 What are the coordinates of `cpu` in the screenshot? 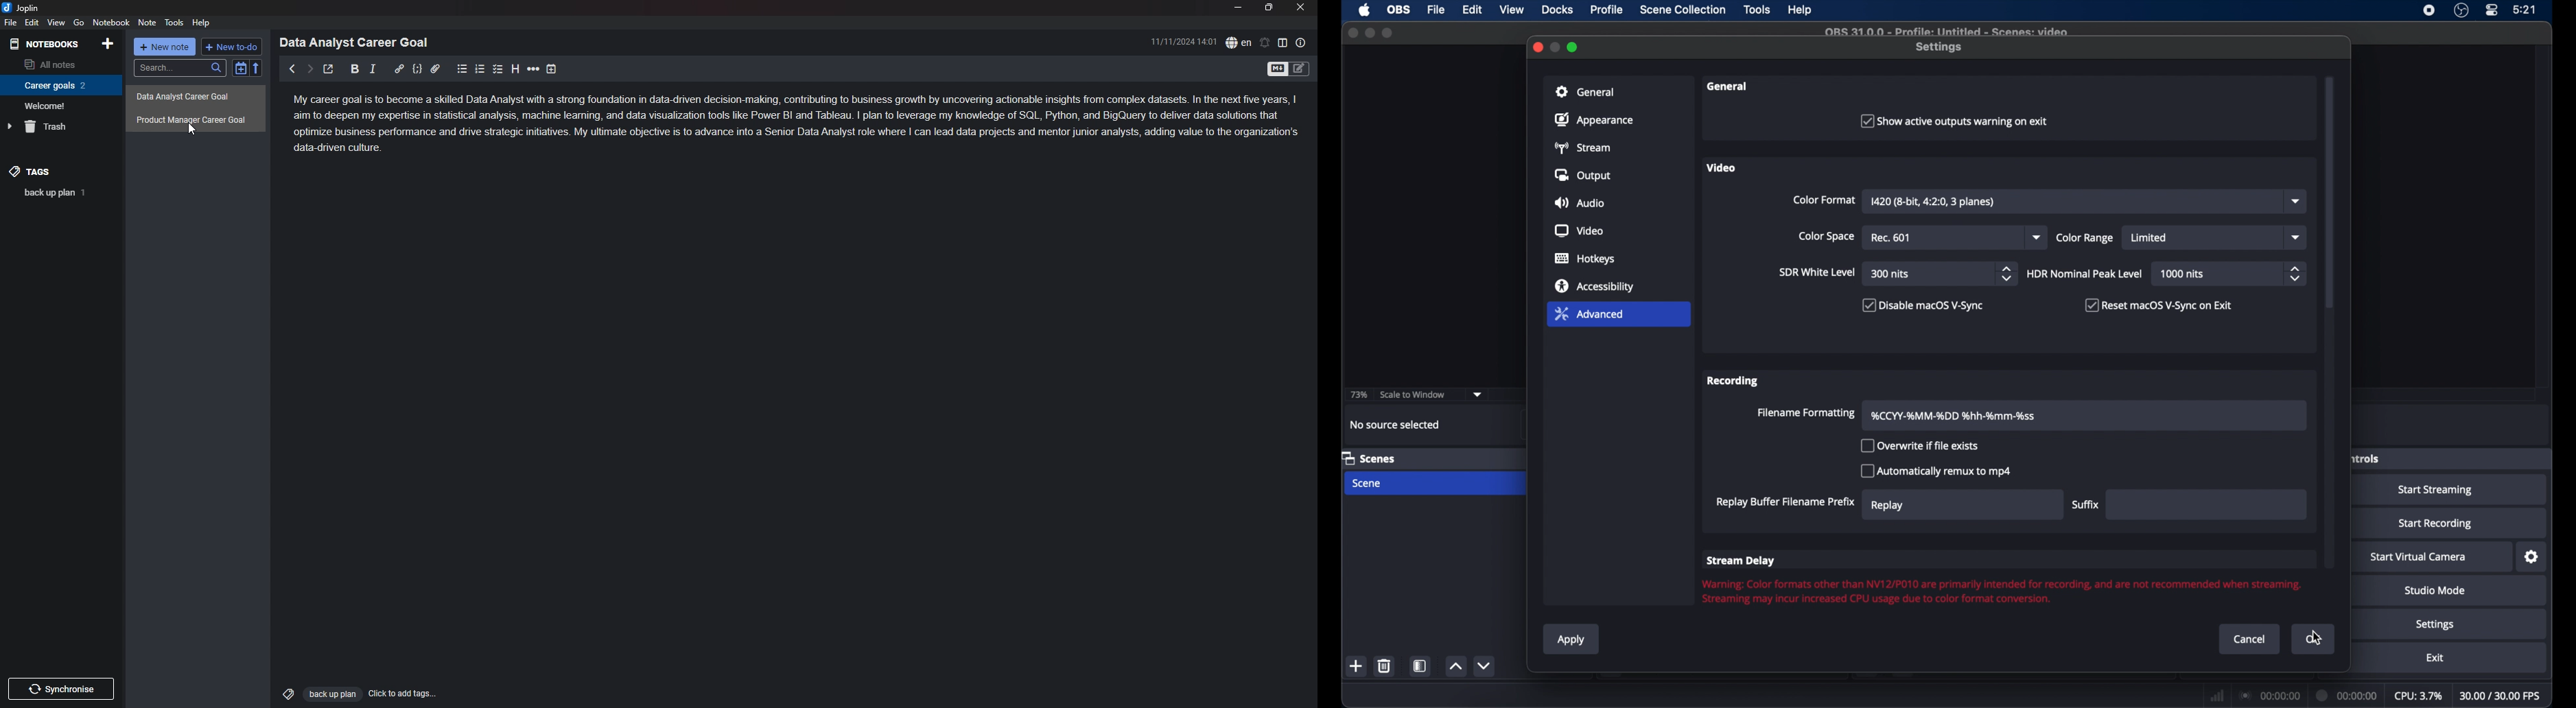 It's located at (2418, 696).